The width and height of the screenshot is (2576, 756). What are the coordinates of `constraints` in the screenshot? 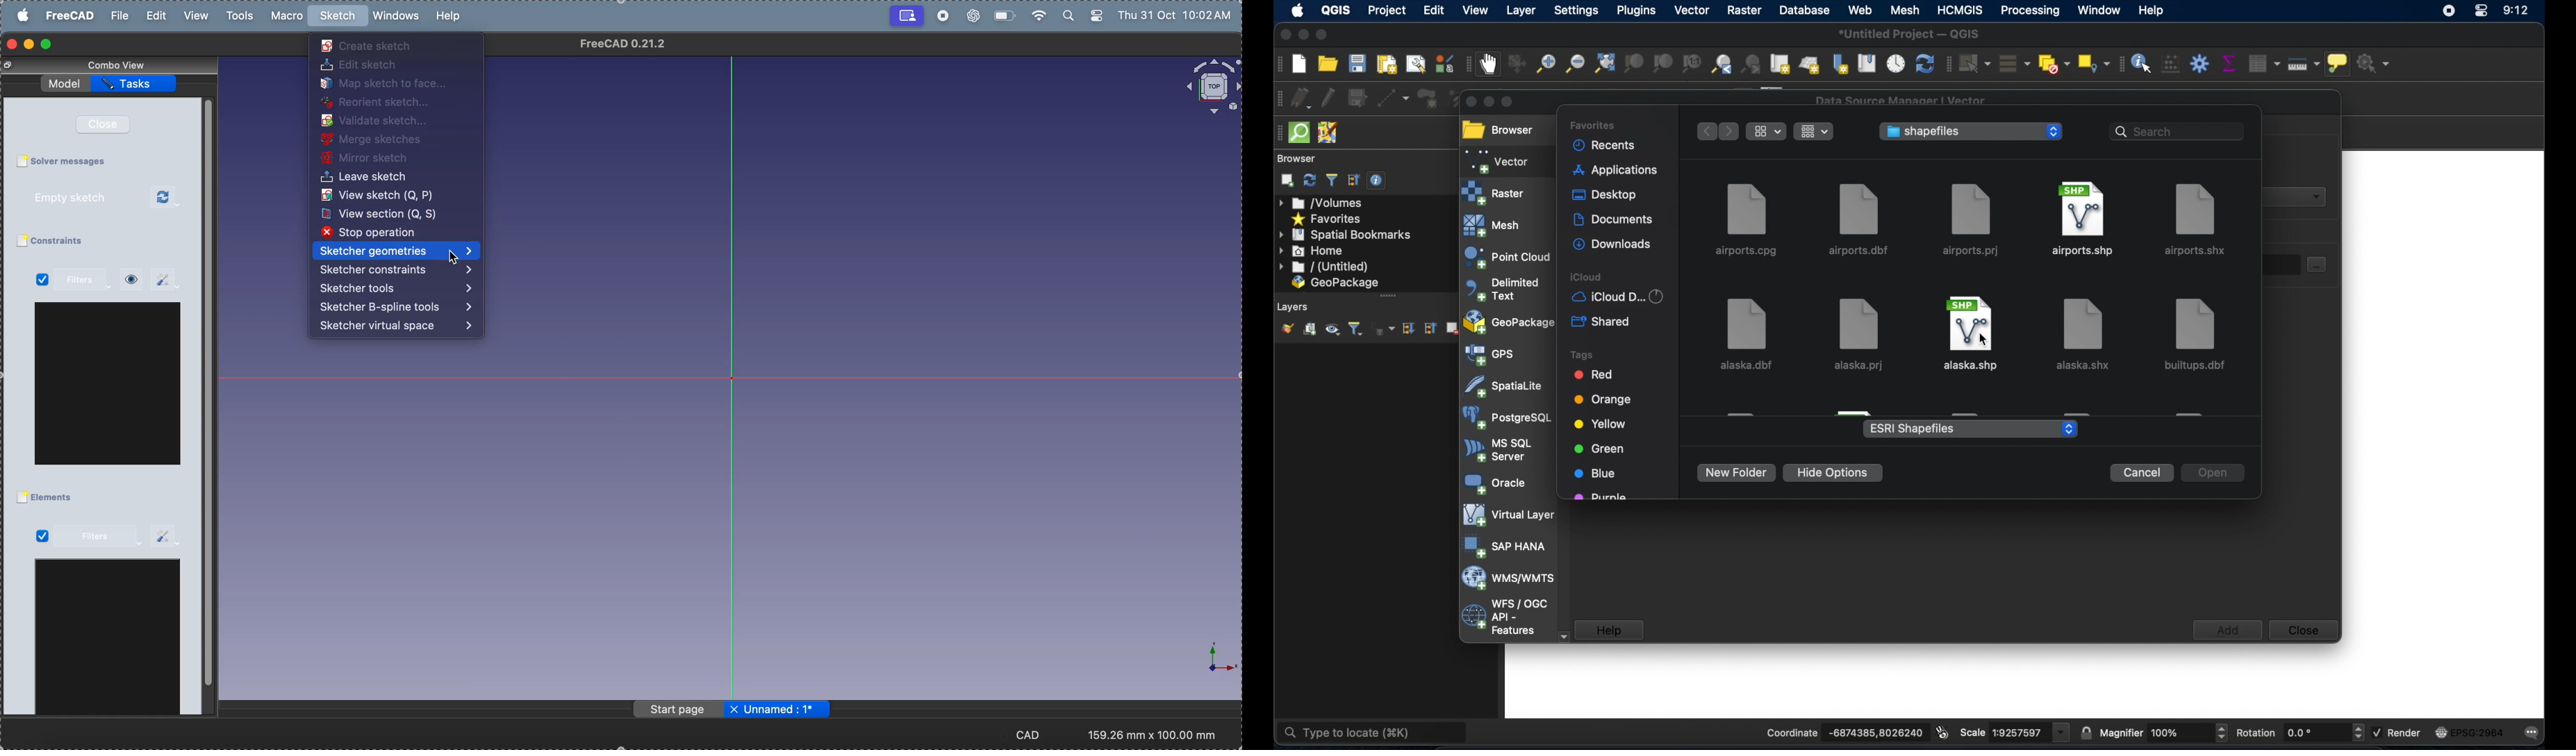 It's located at (70, 242).